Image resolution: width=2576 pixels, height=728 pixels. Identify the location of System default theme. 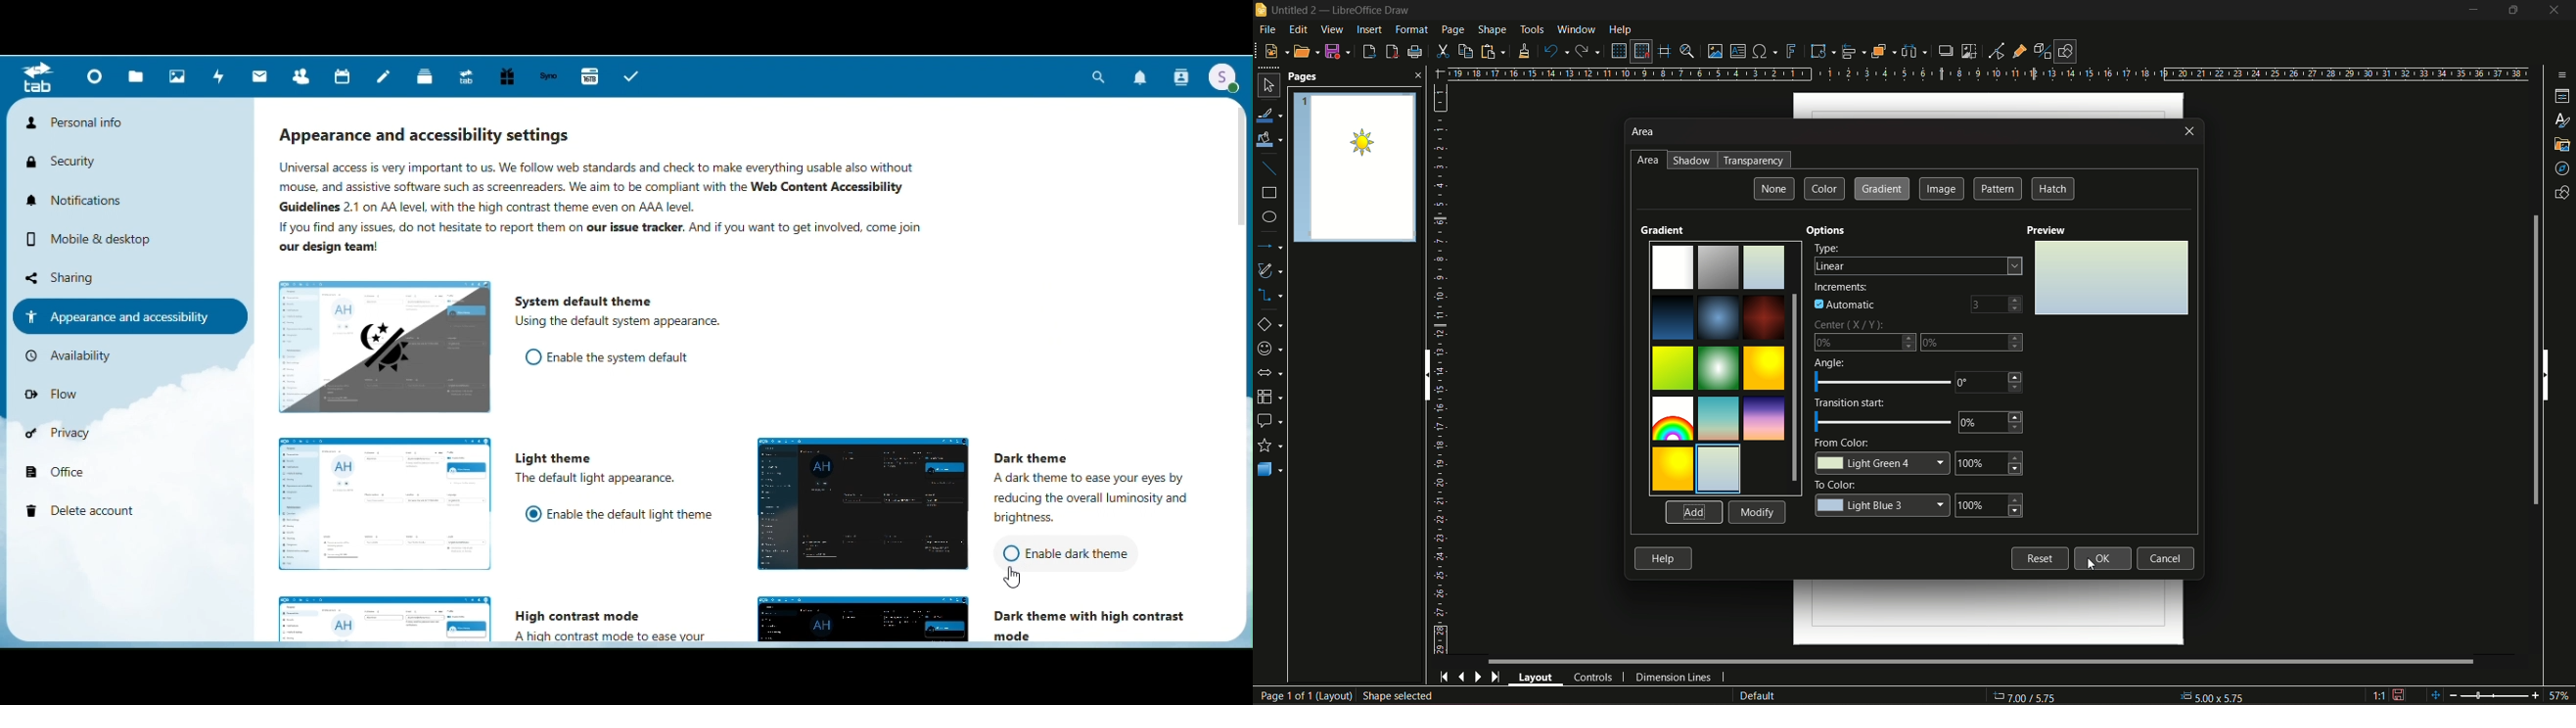
(500, 343).